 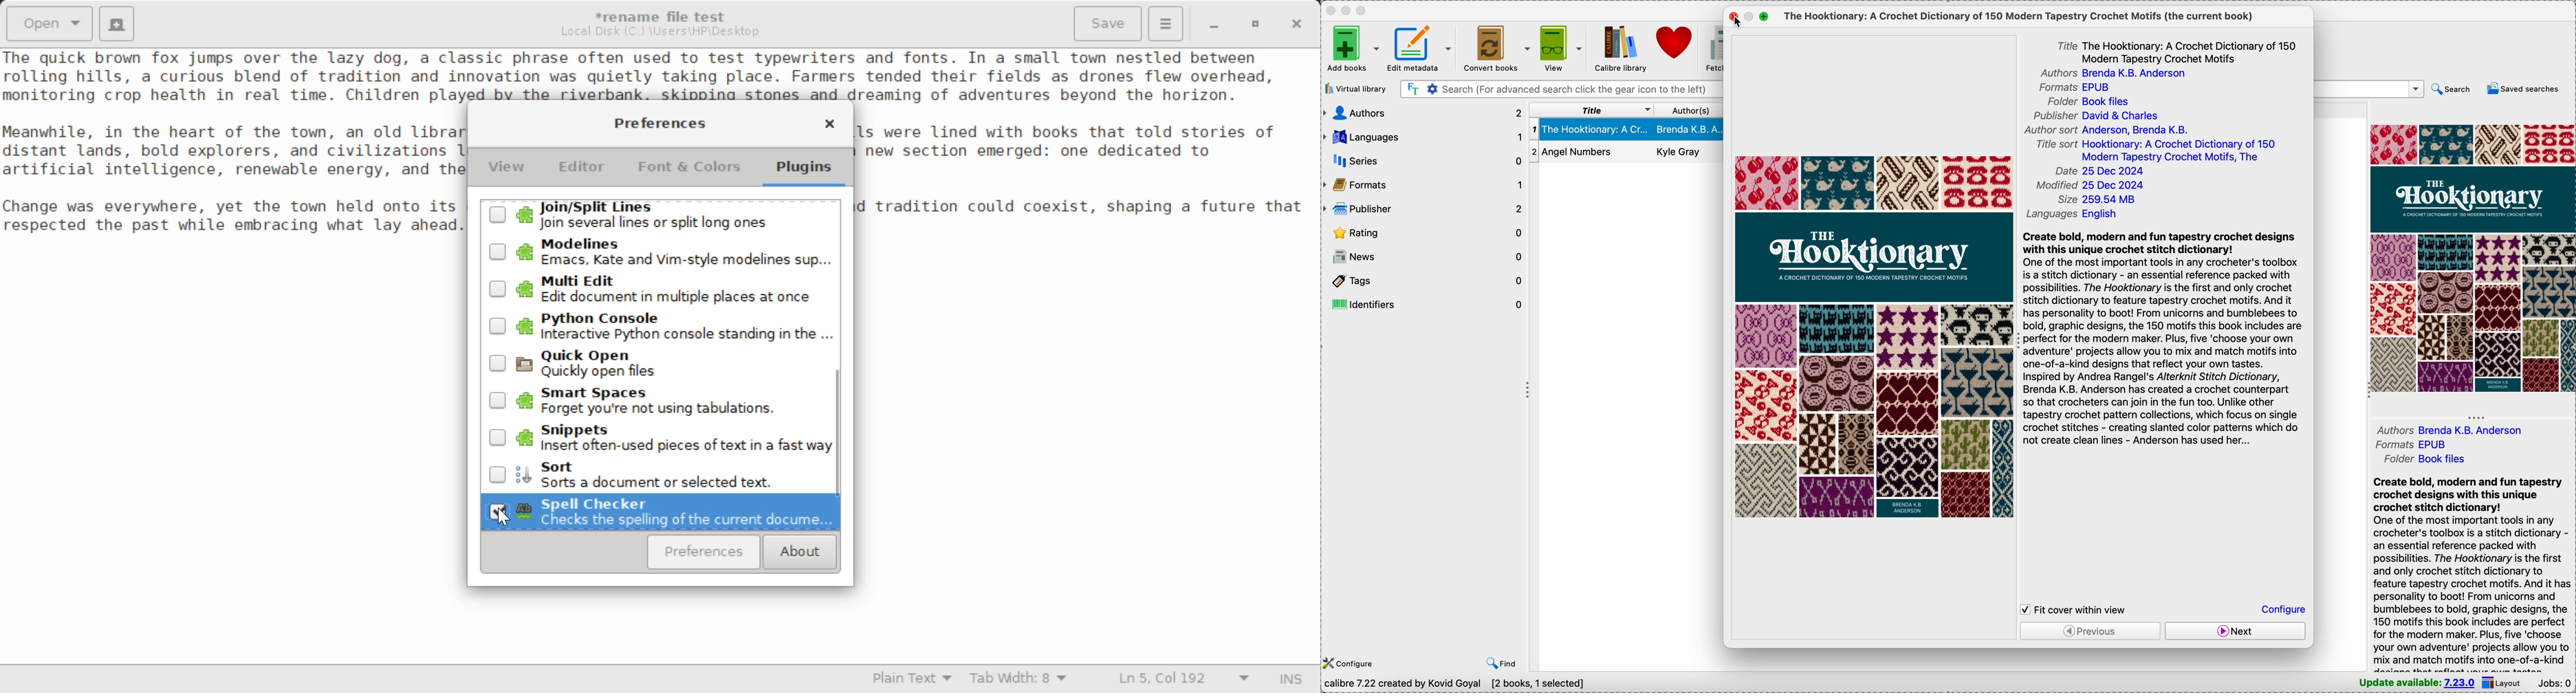 What do you see at coordinates (1627, 153) in the screenshot?
I see `Angel numbers book details` at bounding box center [1627, 153].